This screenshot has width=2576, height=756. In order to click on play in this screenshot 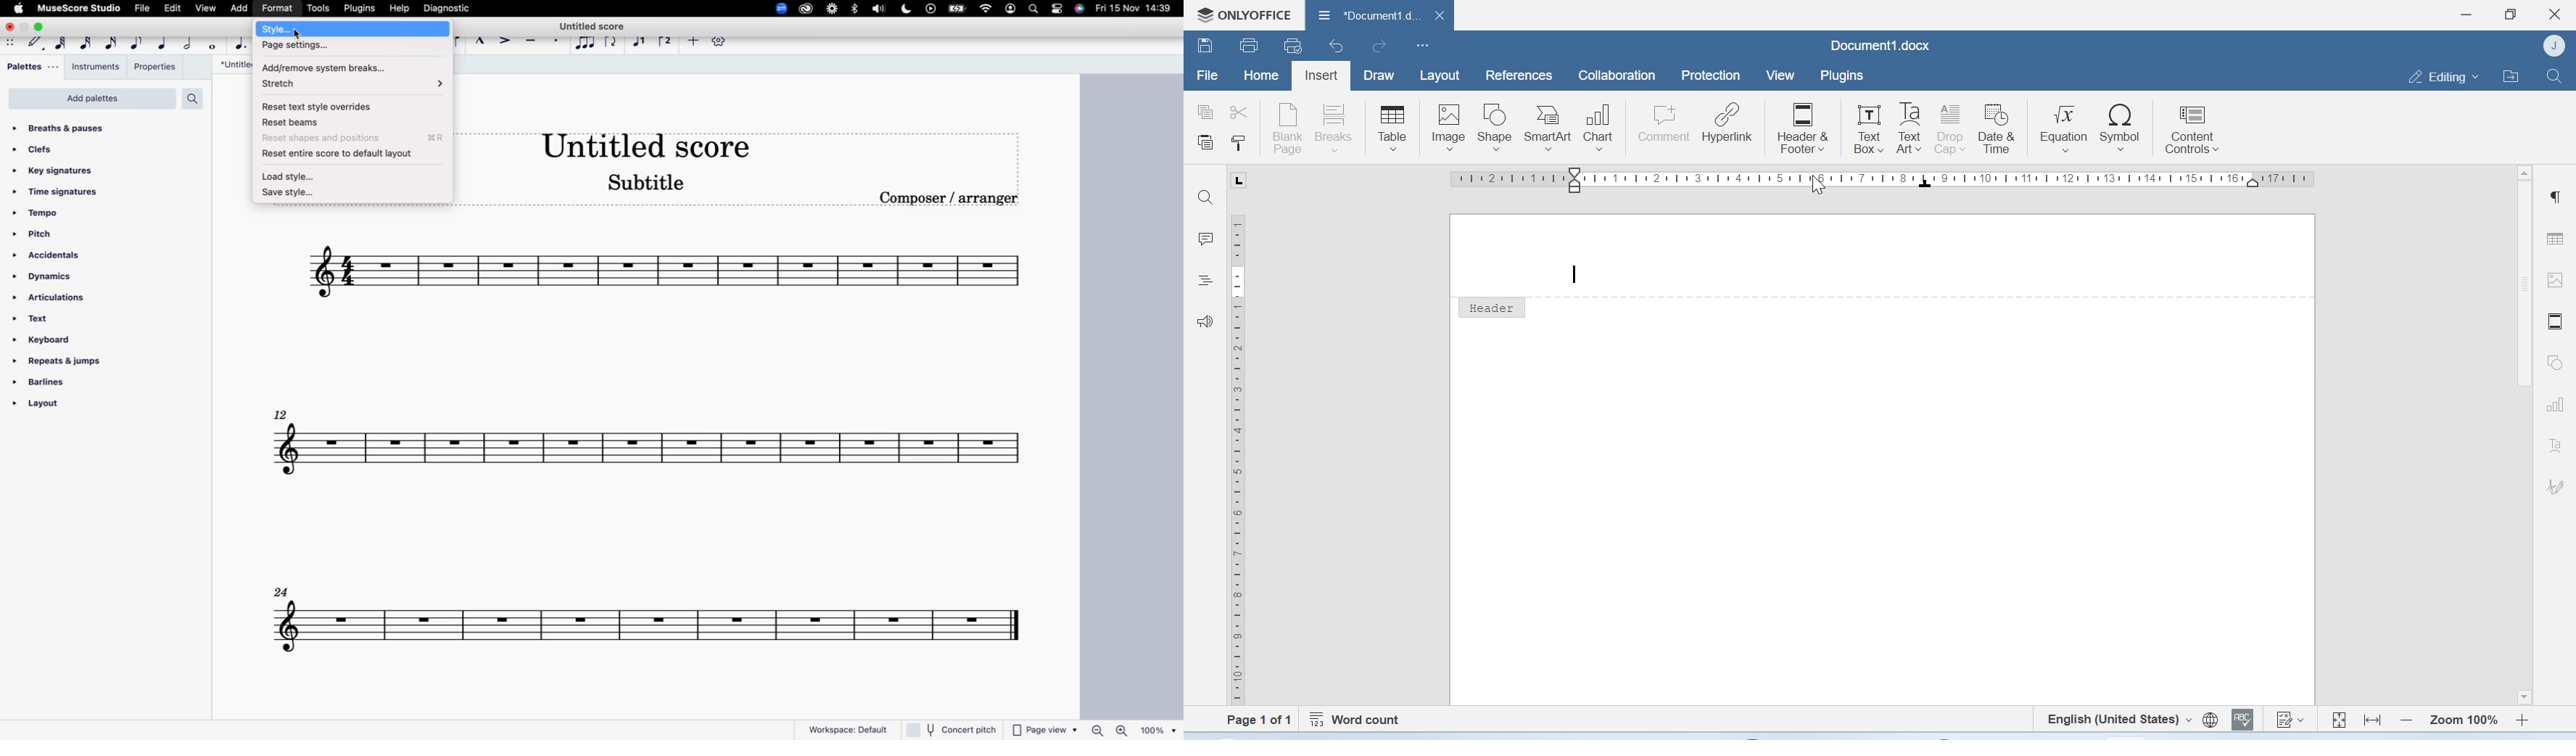, I will do `click(930, 9)`.